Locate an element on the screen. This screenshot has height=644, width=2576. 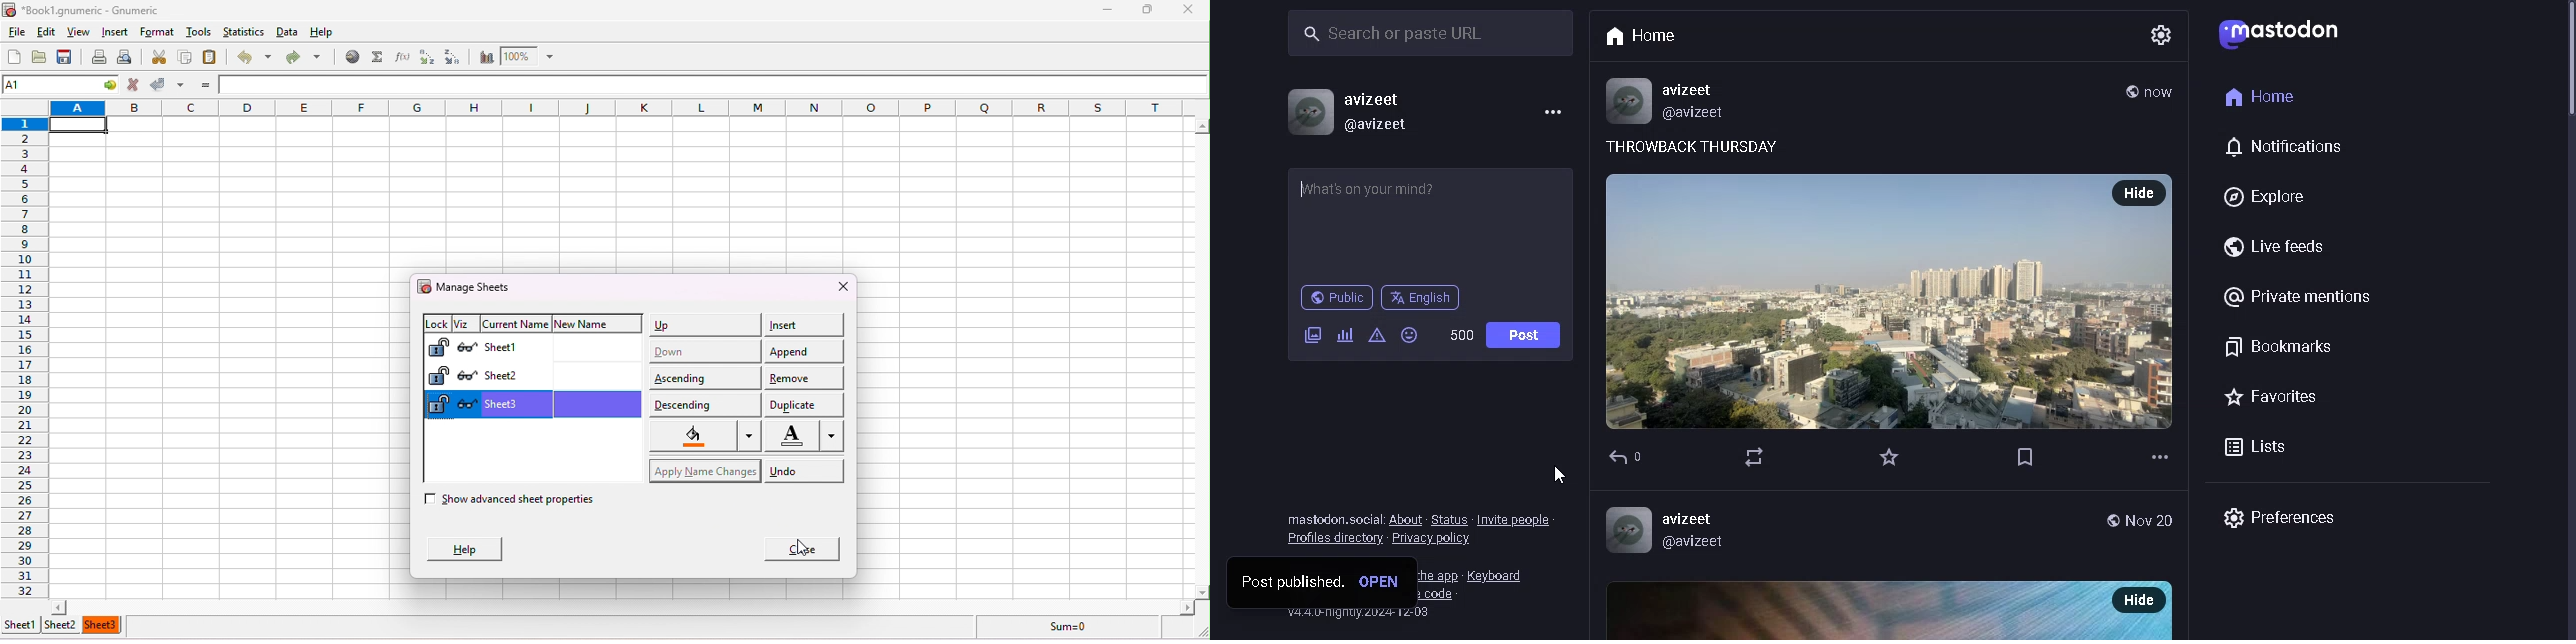
rows is located at coordinates (26, 347).